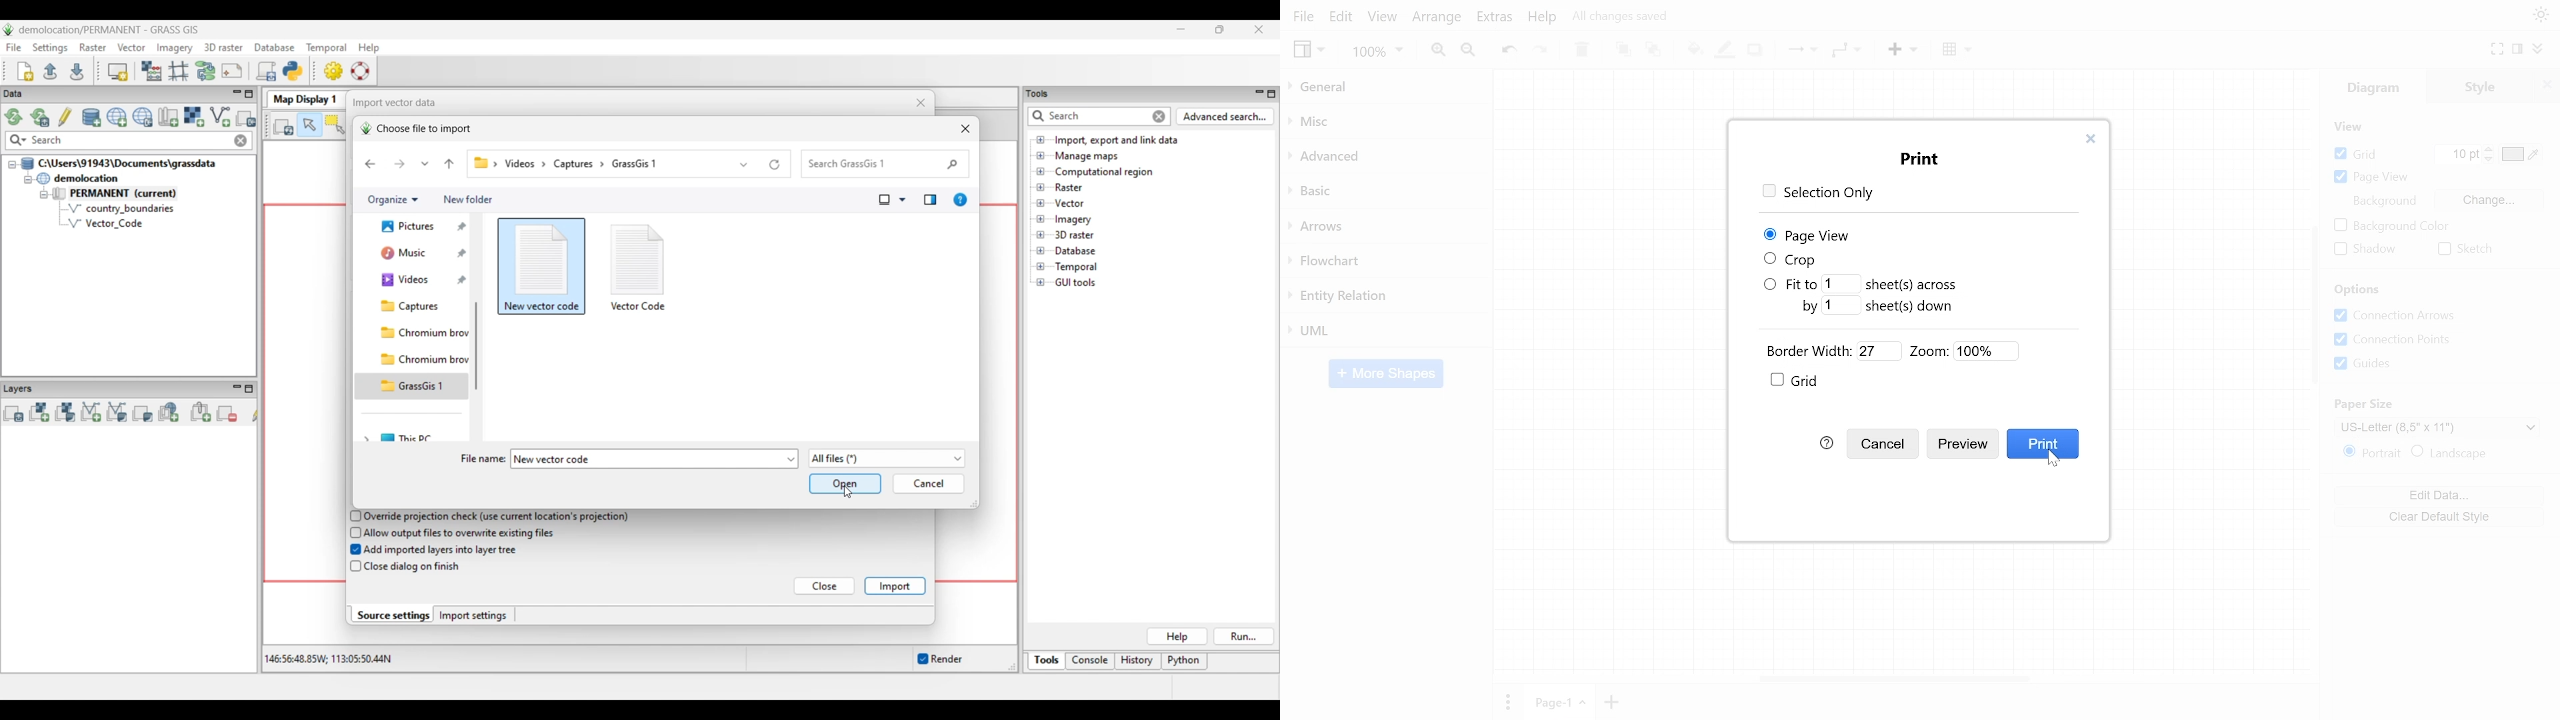  I want to click on Background color, so click(2392, 227).